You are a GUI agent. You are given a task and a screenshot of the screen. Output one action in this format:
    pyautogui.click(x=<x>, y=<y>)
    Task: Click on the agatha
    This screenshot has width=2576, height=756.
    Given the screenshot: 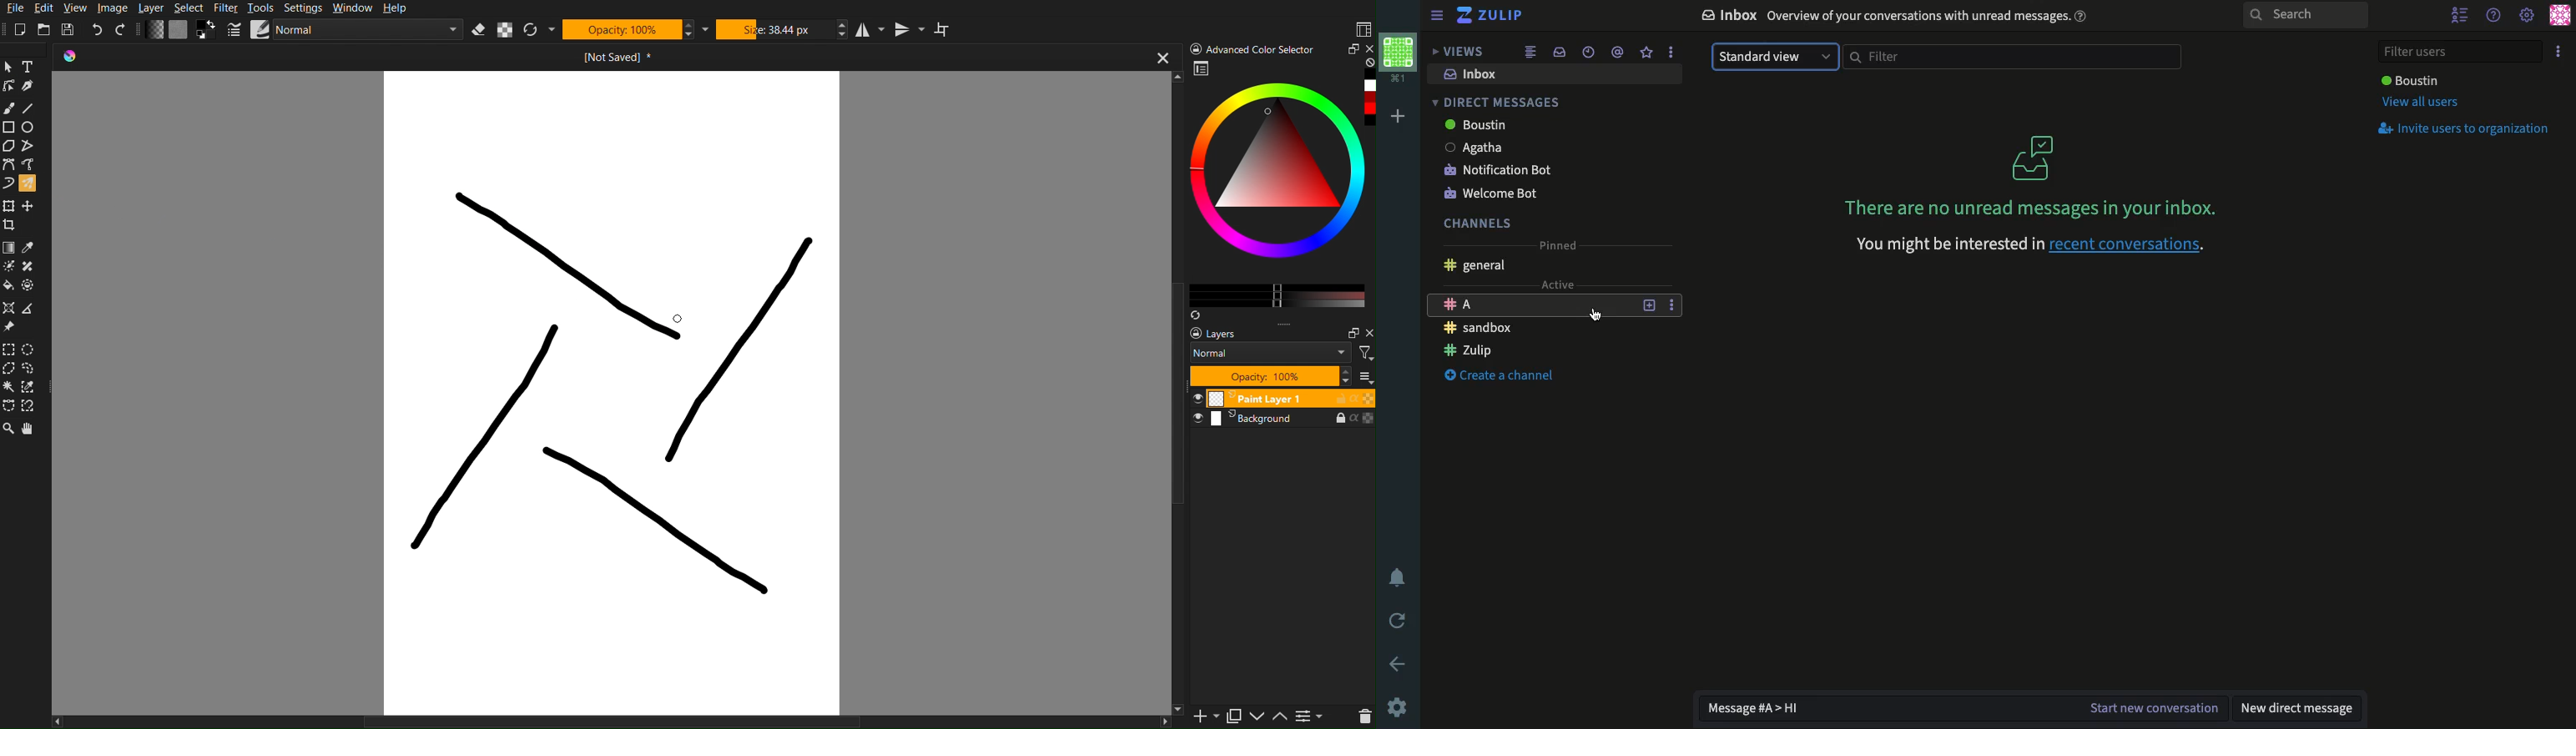 What is the action you would take?
    pyautogui.click(x=1552, y=148)
    